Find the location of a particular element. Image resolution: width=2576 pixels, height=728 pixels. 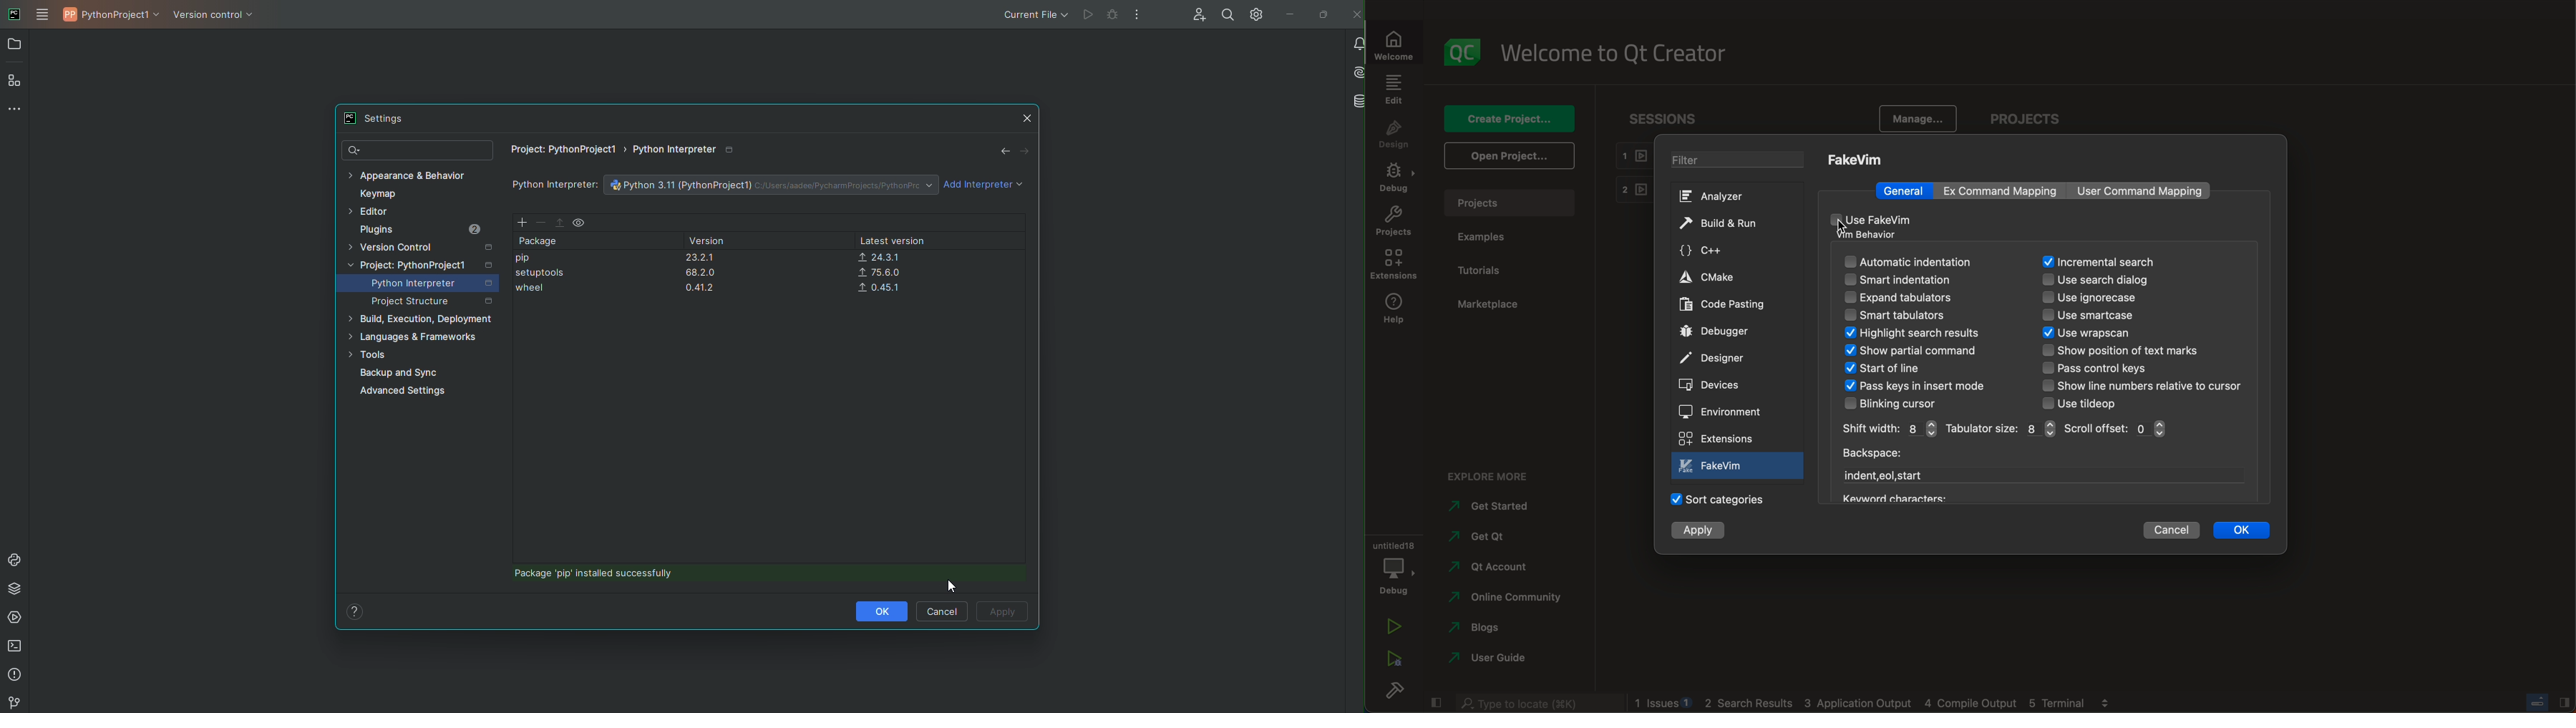

wrapscan is located at coordinates (2105, 334).